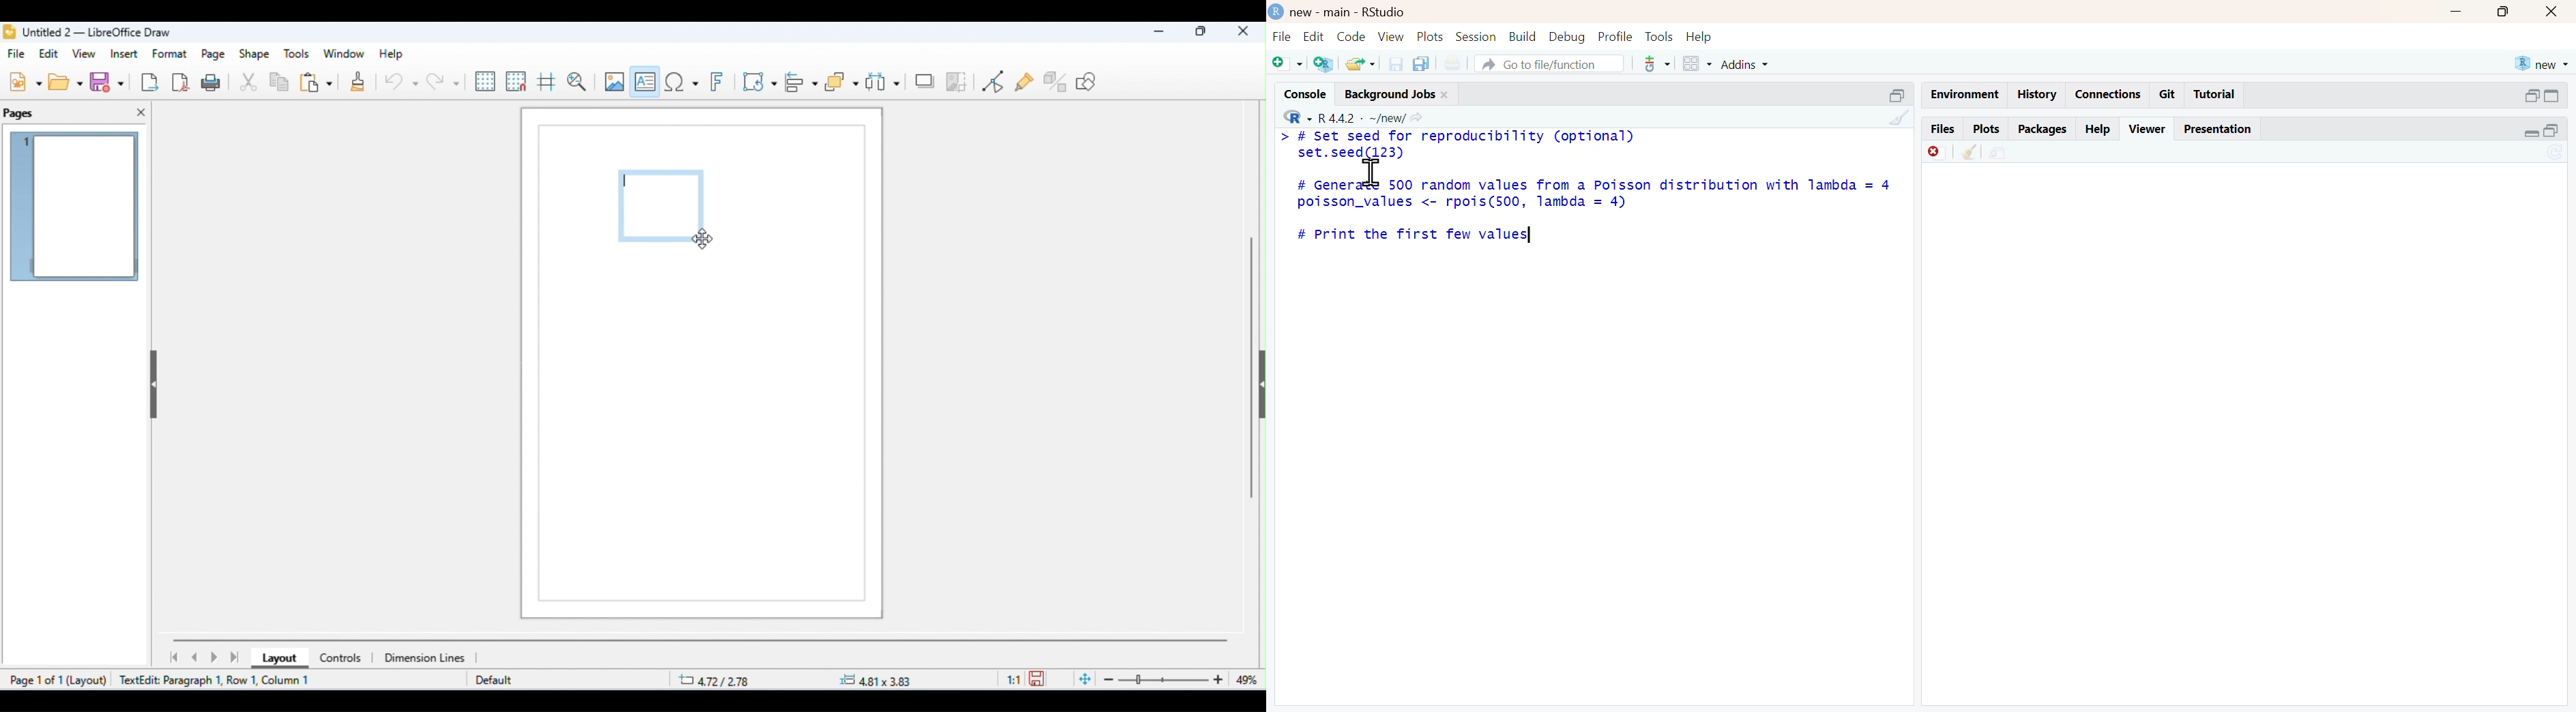 The image size is (2576, 728). What do you see at coordinates (2097, 130) in the screenshot?
I see `help` at bounding box center [2097, 130].